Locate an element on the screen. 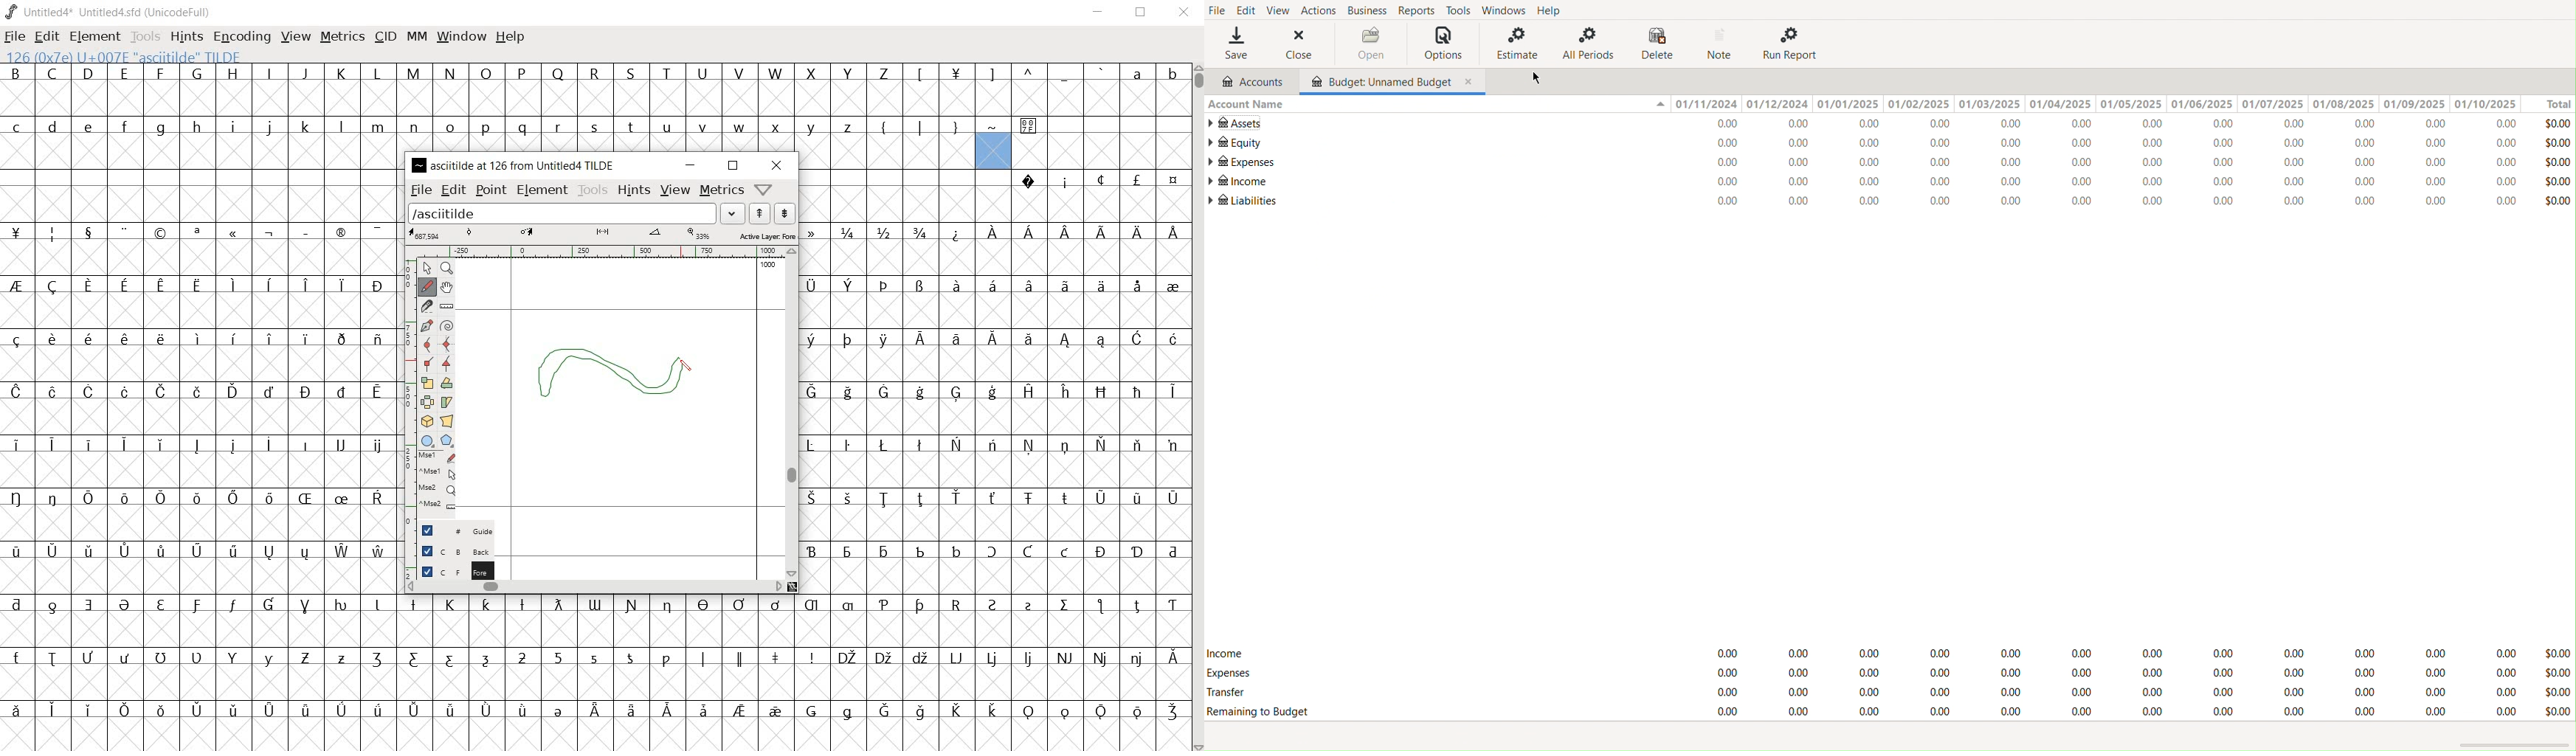  Expenses Values is located at coordinates (2107, 672).